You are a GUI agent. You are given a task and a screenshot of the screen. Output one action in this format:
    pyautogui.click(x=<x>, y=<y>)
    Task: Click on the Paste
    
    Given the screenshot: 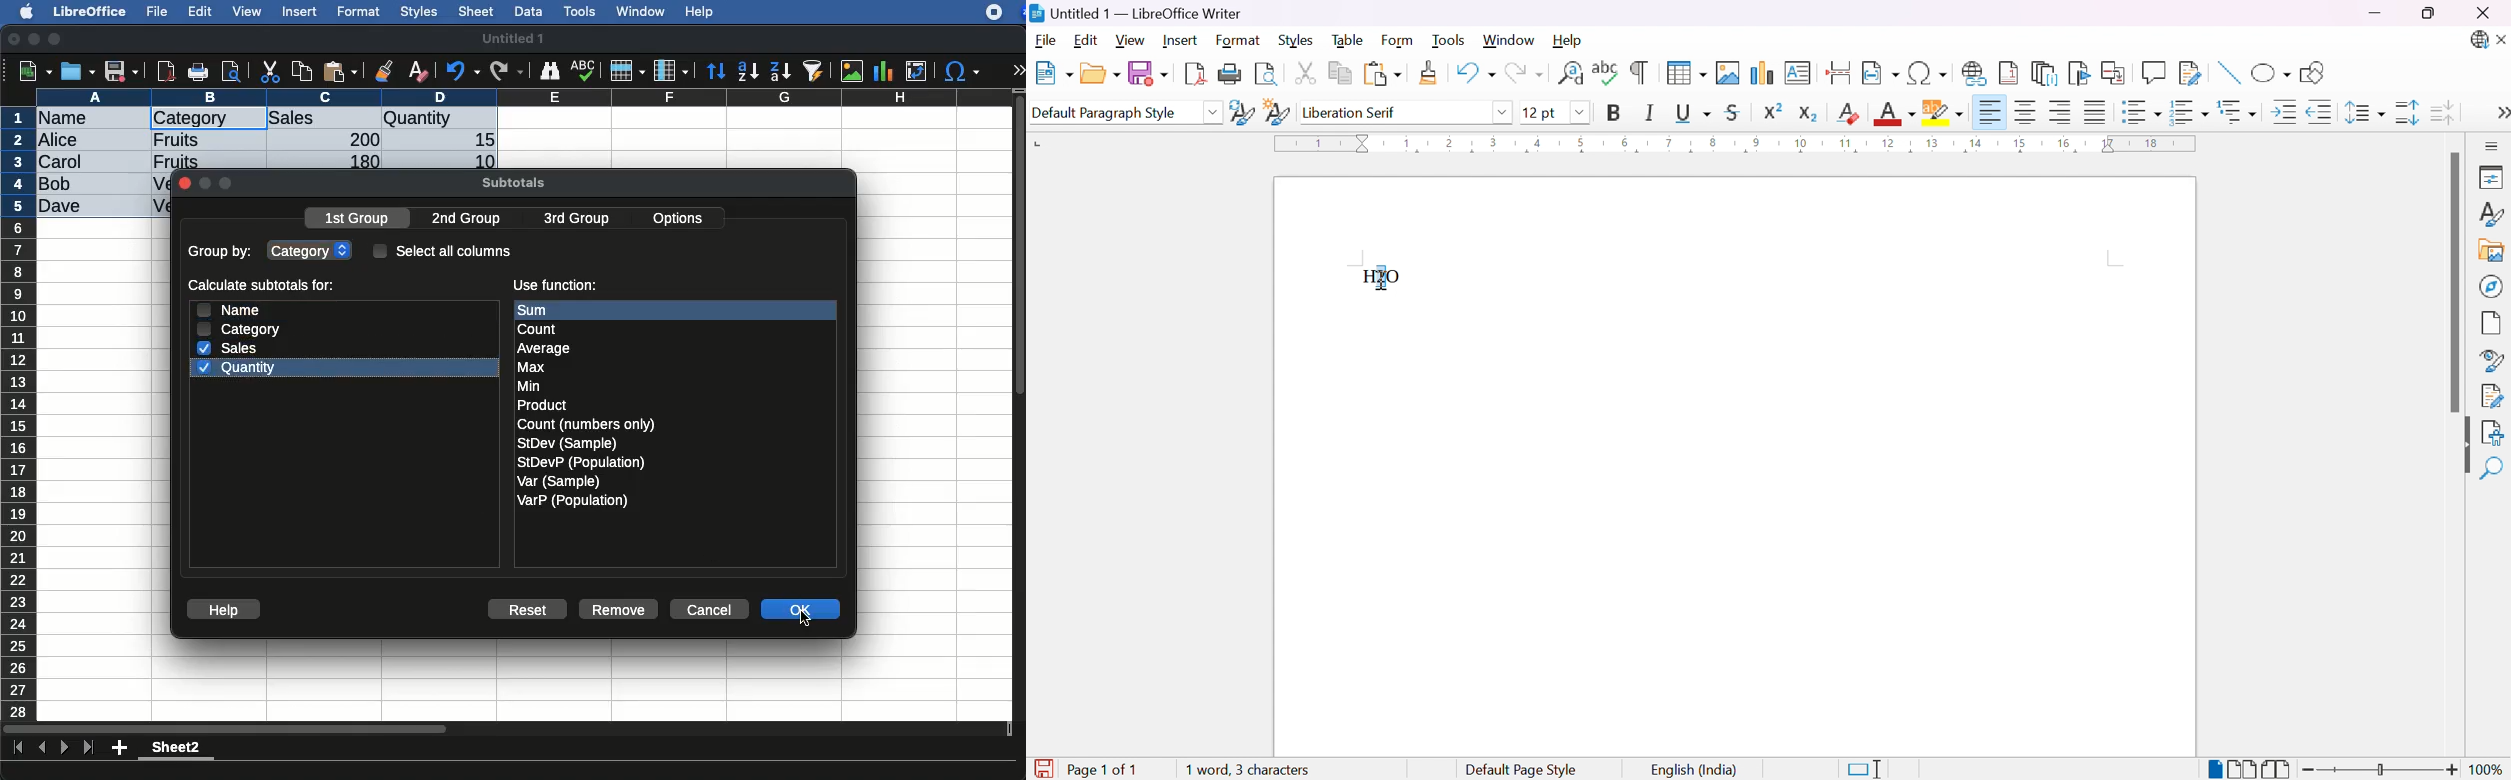 What is the action you would take?
    pyautogui.click(x=1382, y=74)
    